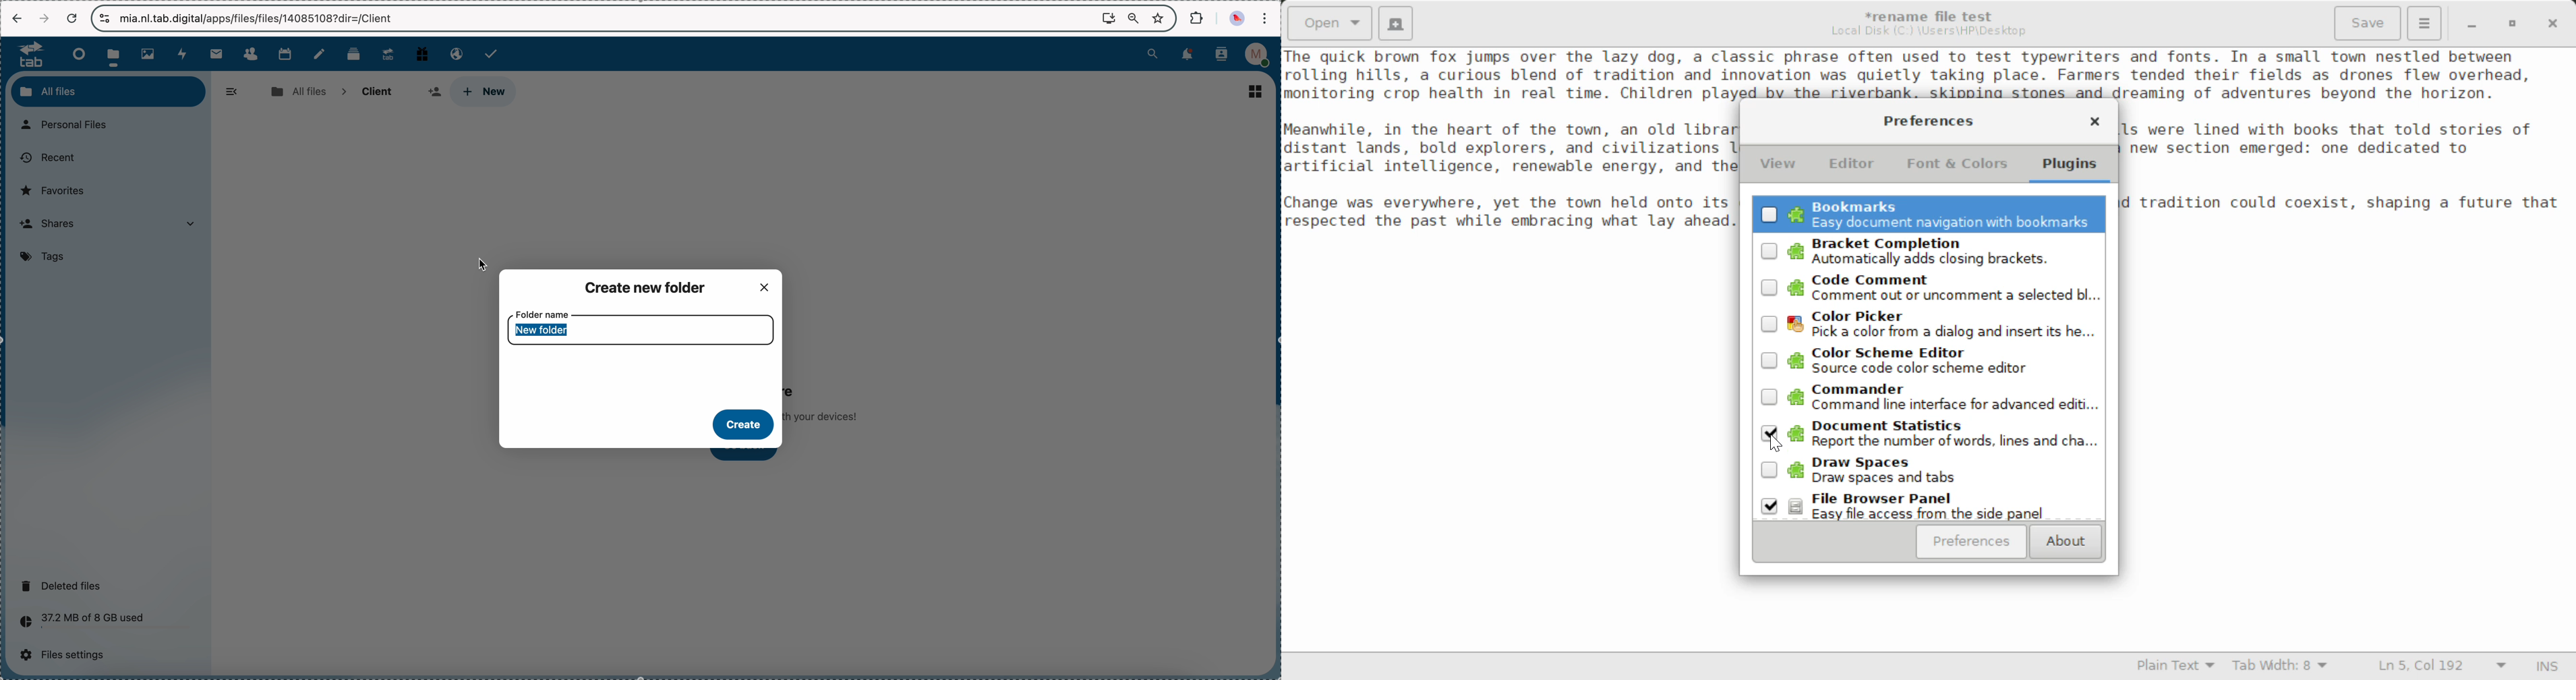 This screenshot has height=700, width=2576. I want to click on Sample text about a charming town, so click(1929, 74).